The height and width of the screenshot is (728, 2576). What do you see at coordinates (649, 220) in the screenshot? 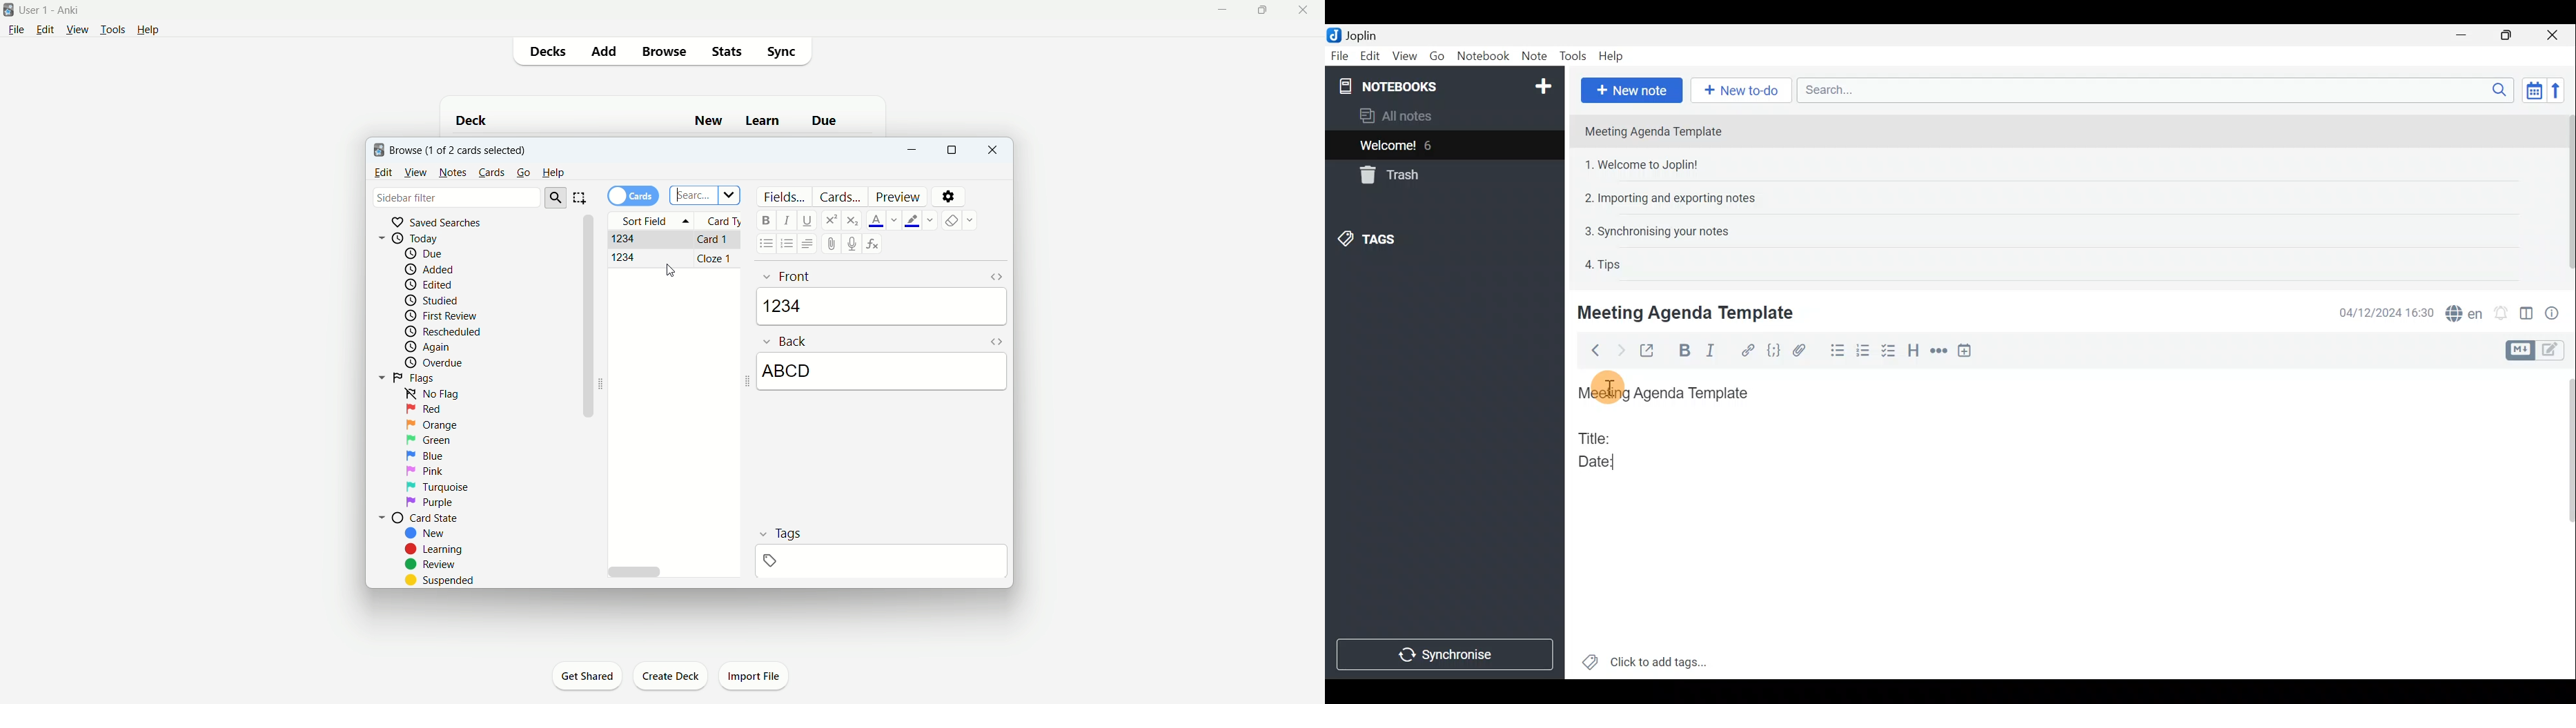
I see `sort field` at bounding box center [649, 220].